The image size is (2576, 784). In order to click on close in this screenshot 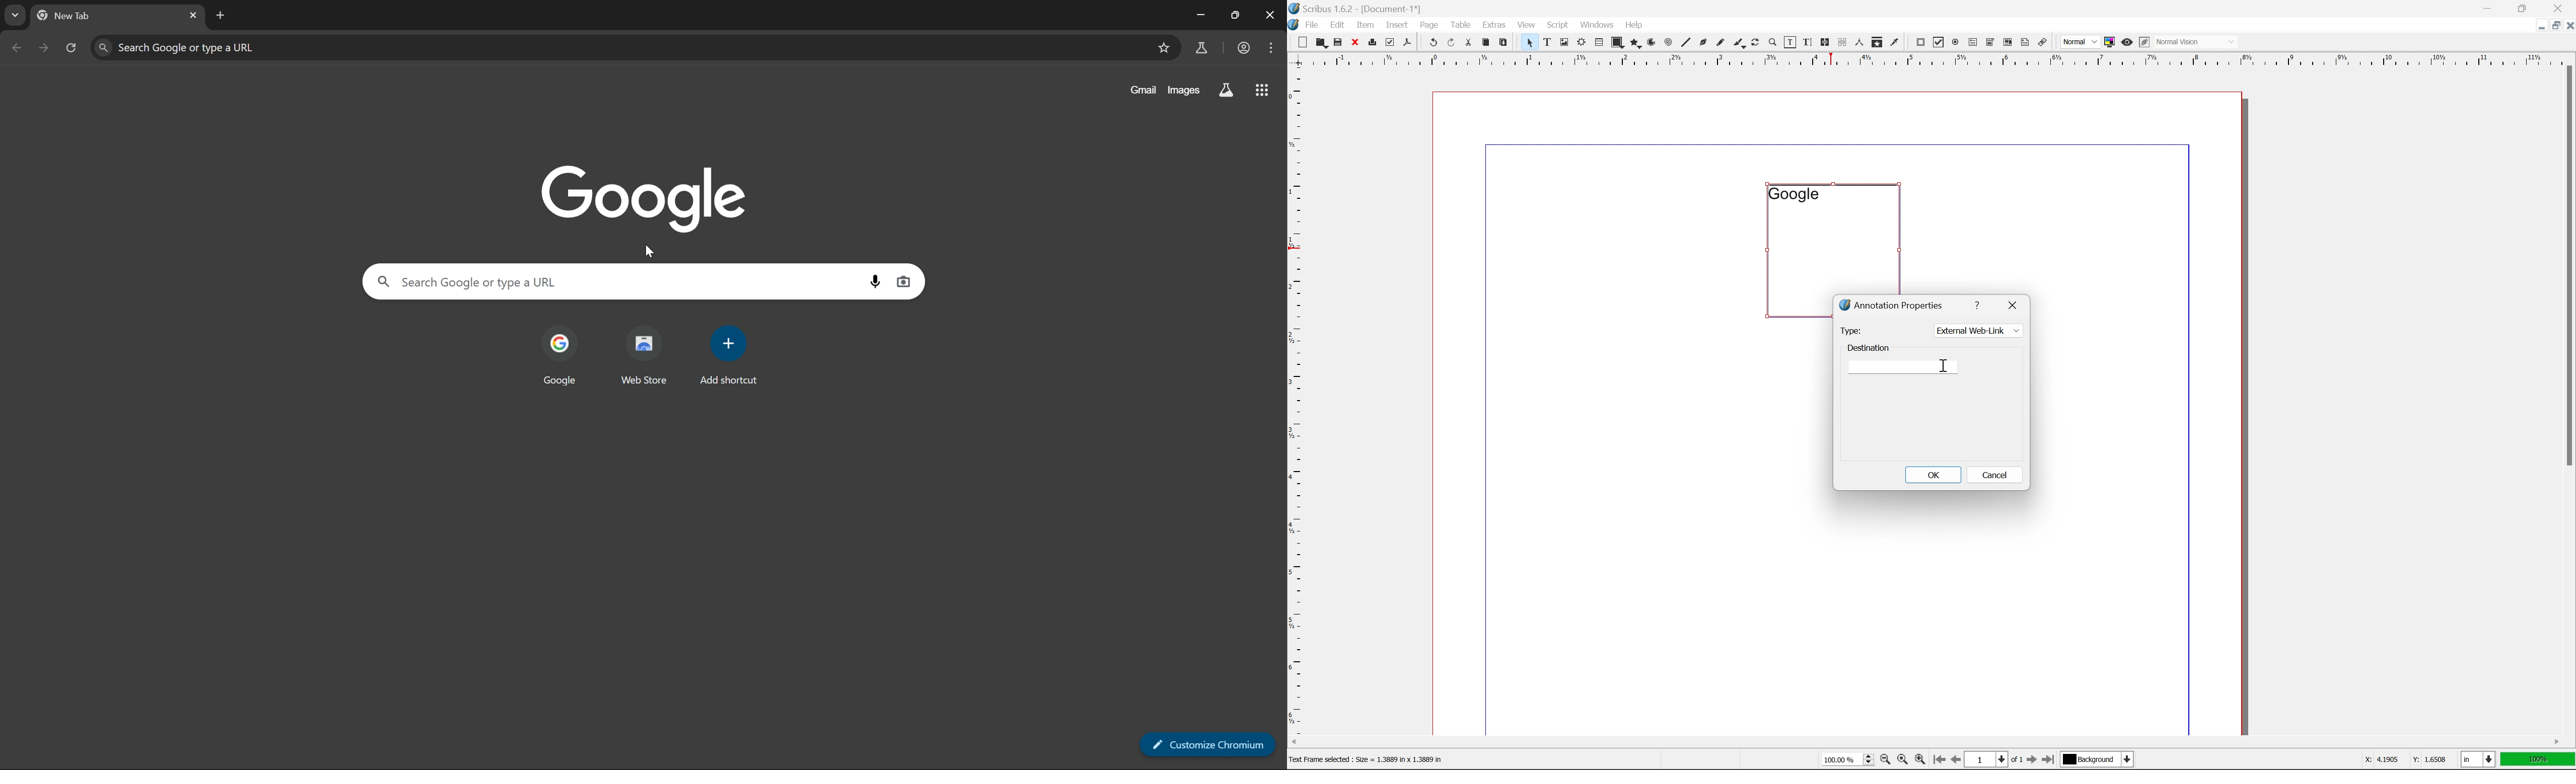, I will do `click(1356, 42)`.